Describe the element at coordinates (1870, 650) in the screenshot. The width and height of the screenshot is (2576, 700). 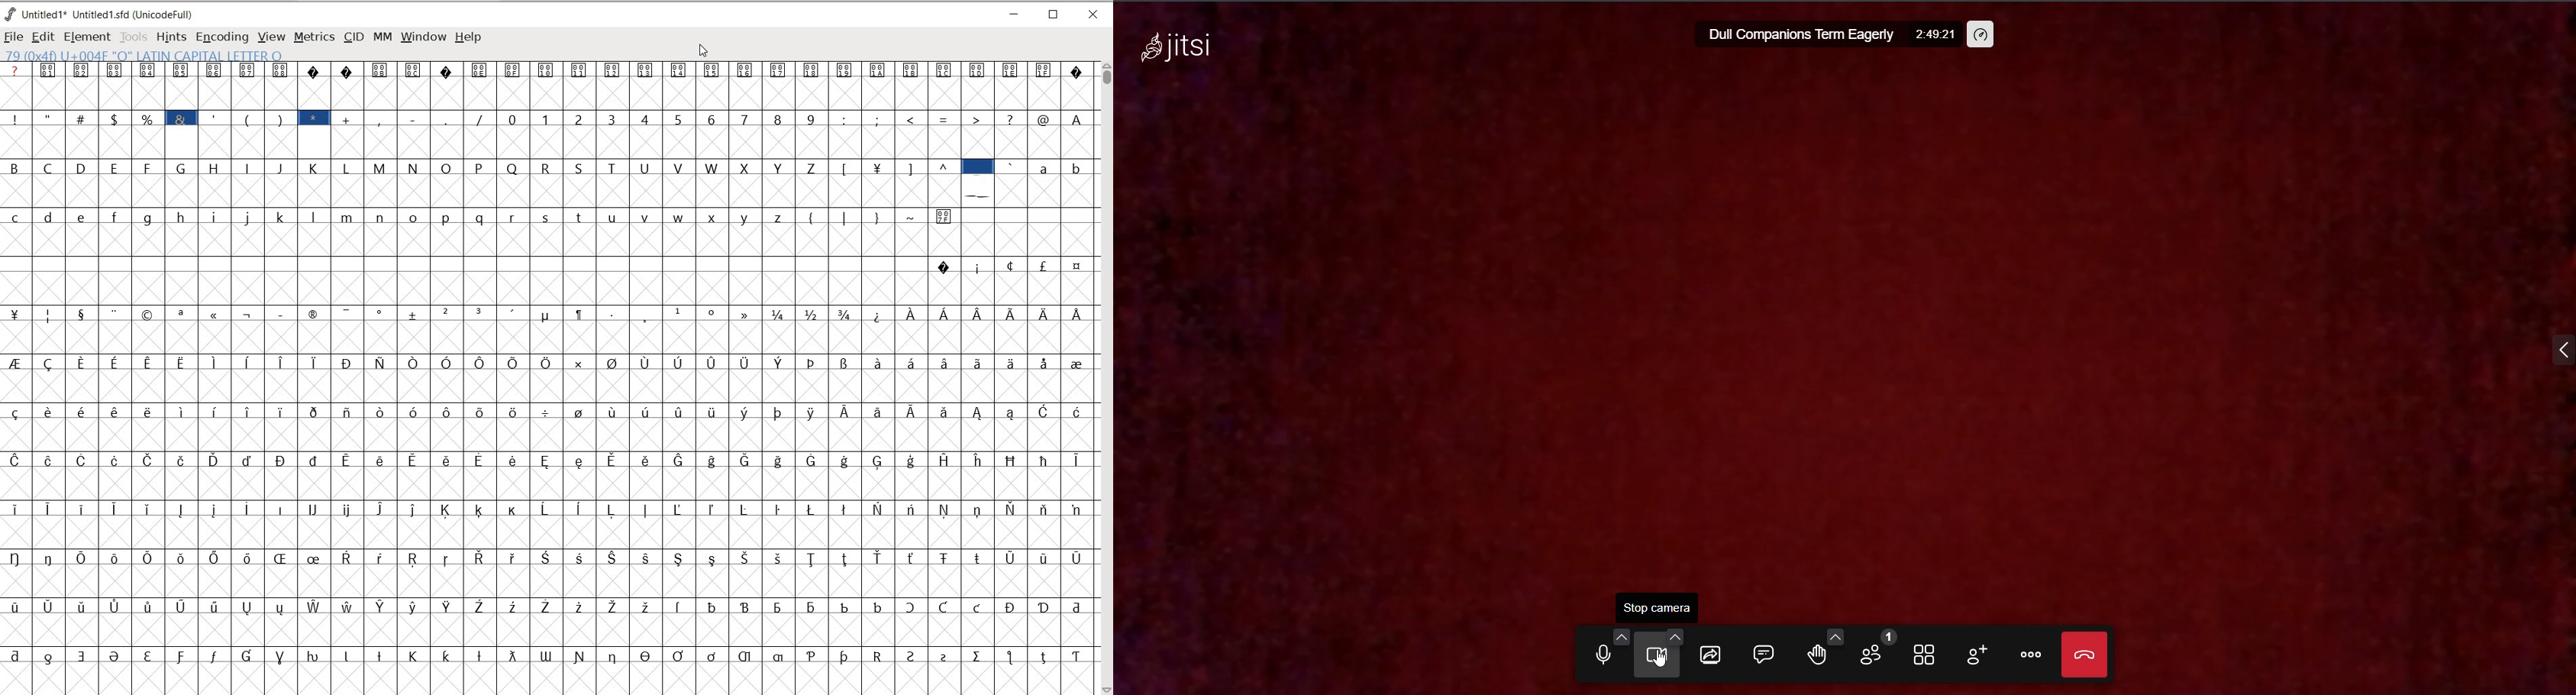
I see `prticipants` at that location.